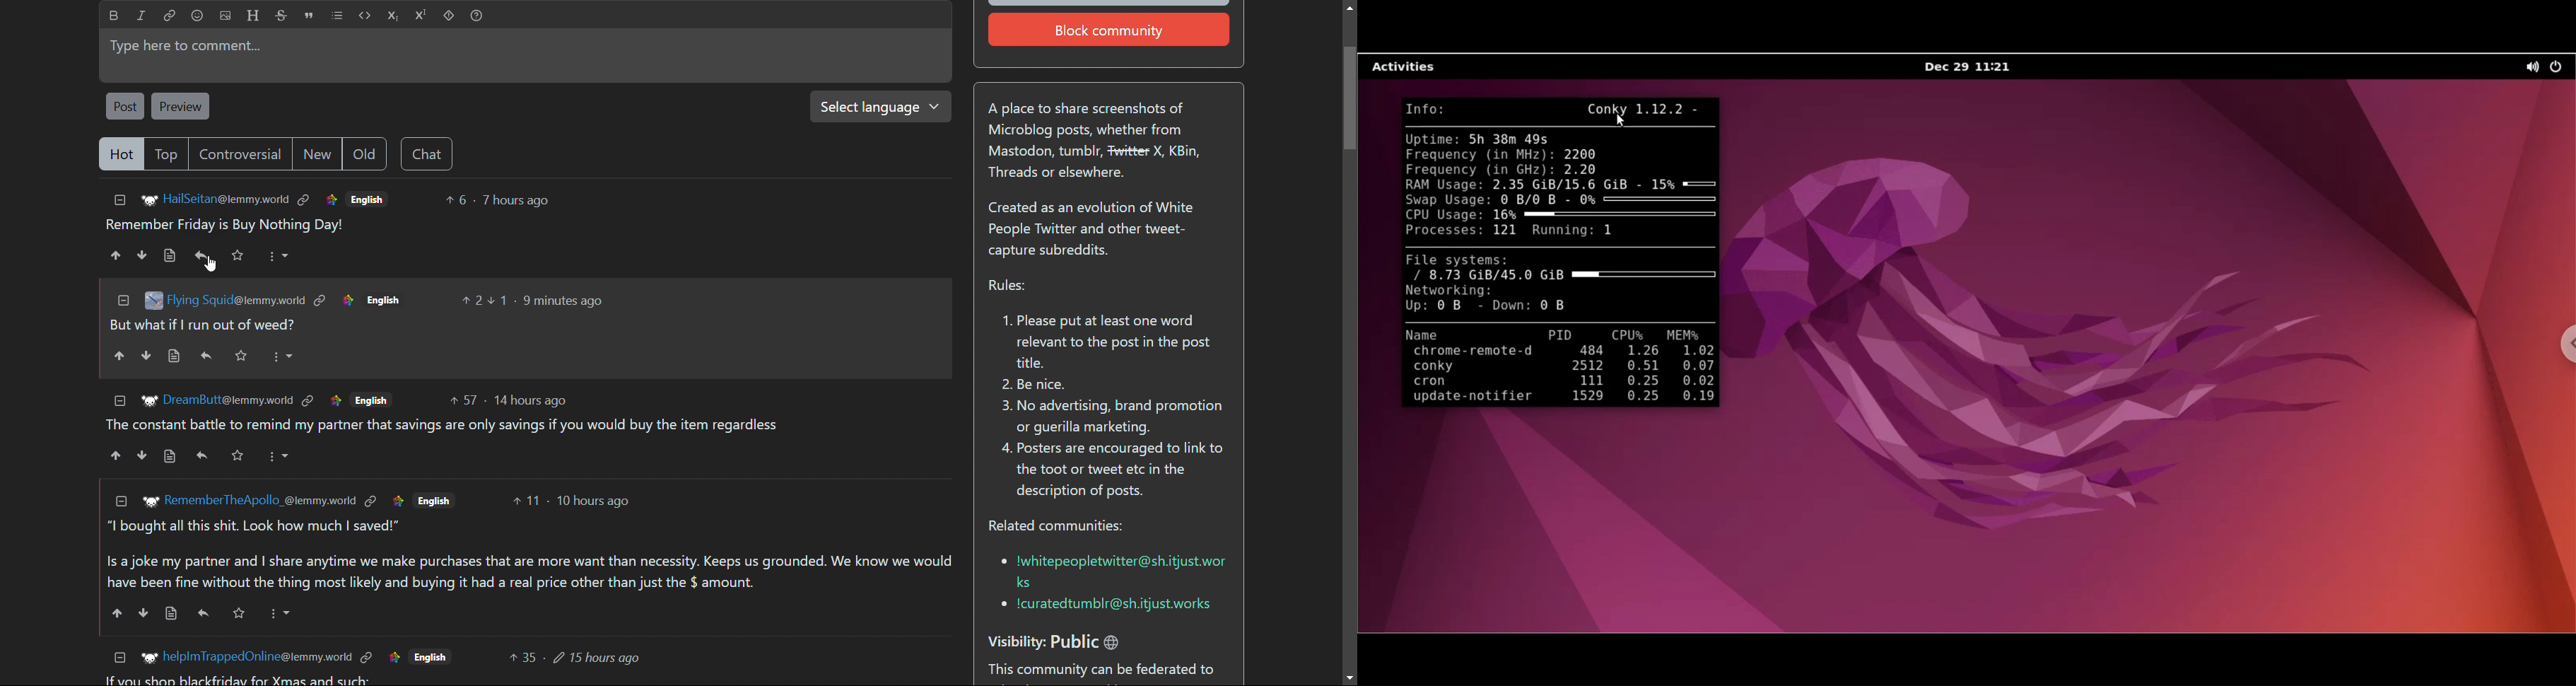 The width and height of the screenshot is (2576, 700). What do you see at coordinates (149, 400) in the screenshot?
I see `image` at bounding box center [149, 400].